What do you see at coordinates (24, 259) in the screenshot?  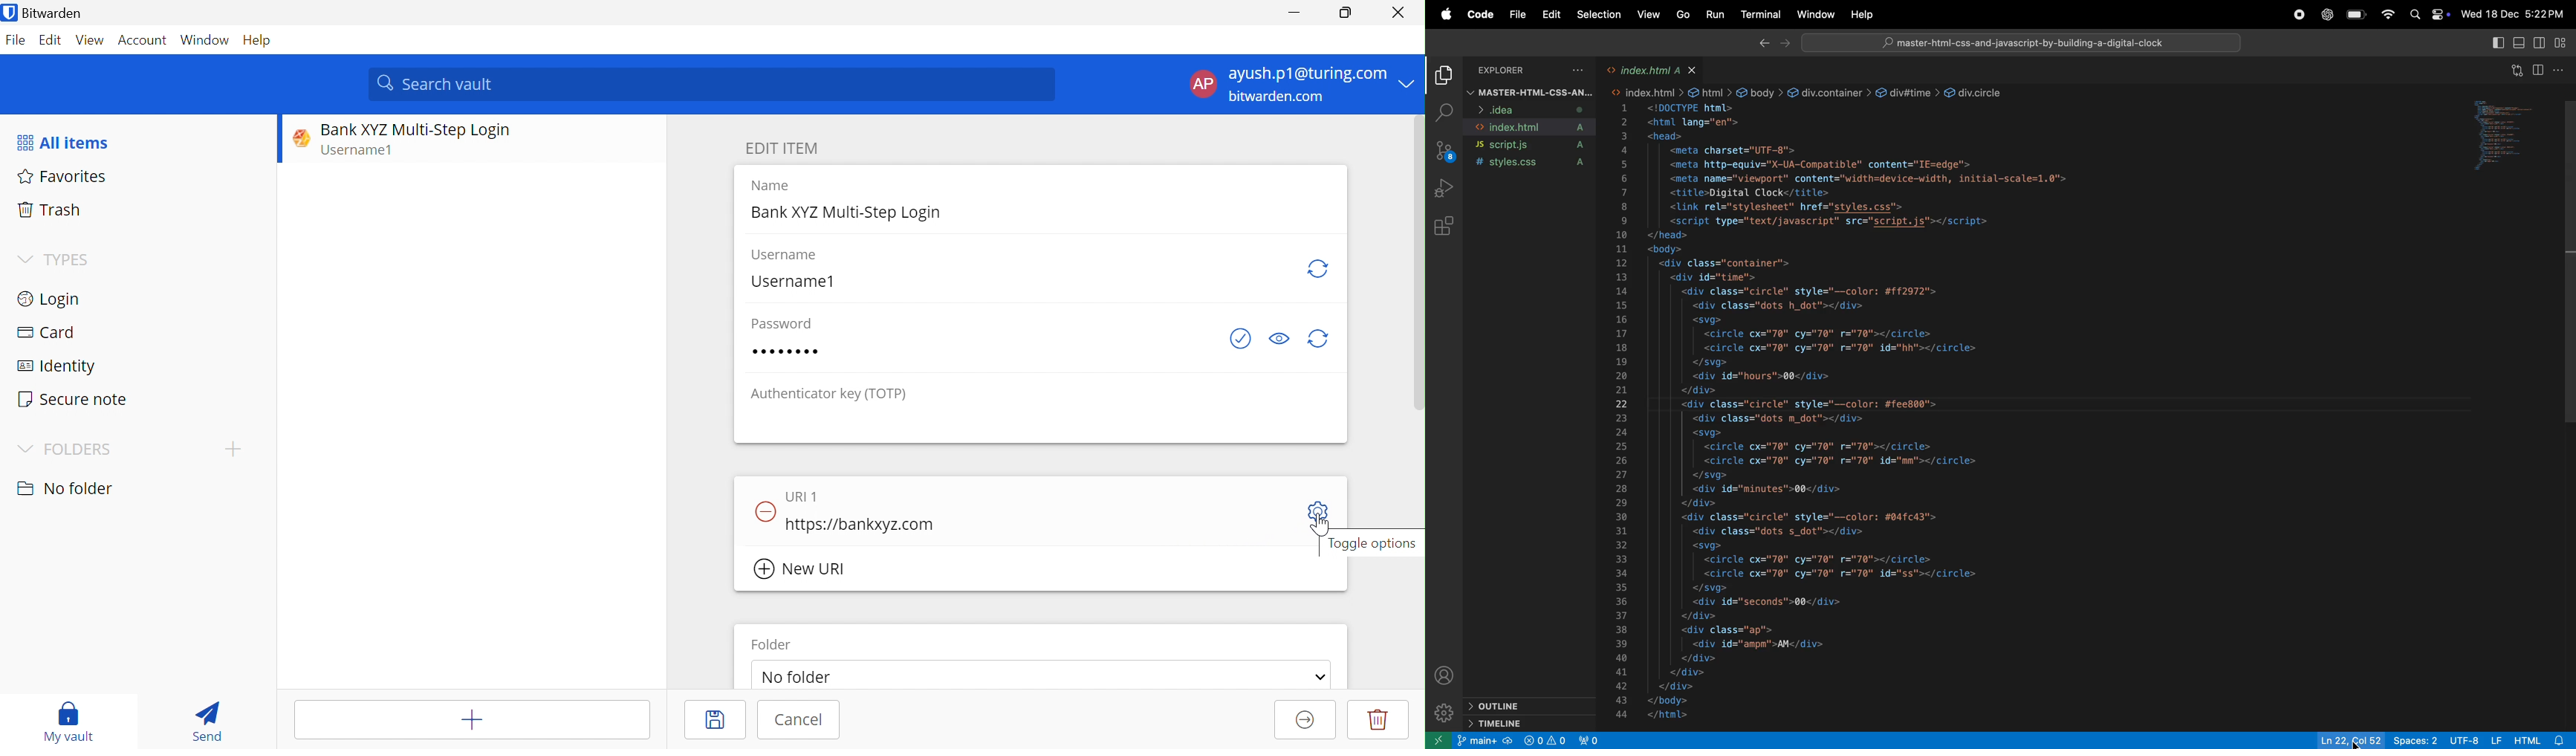 I see `Drop Down` at bounding box center [24, 259].